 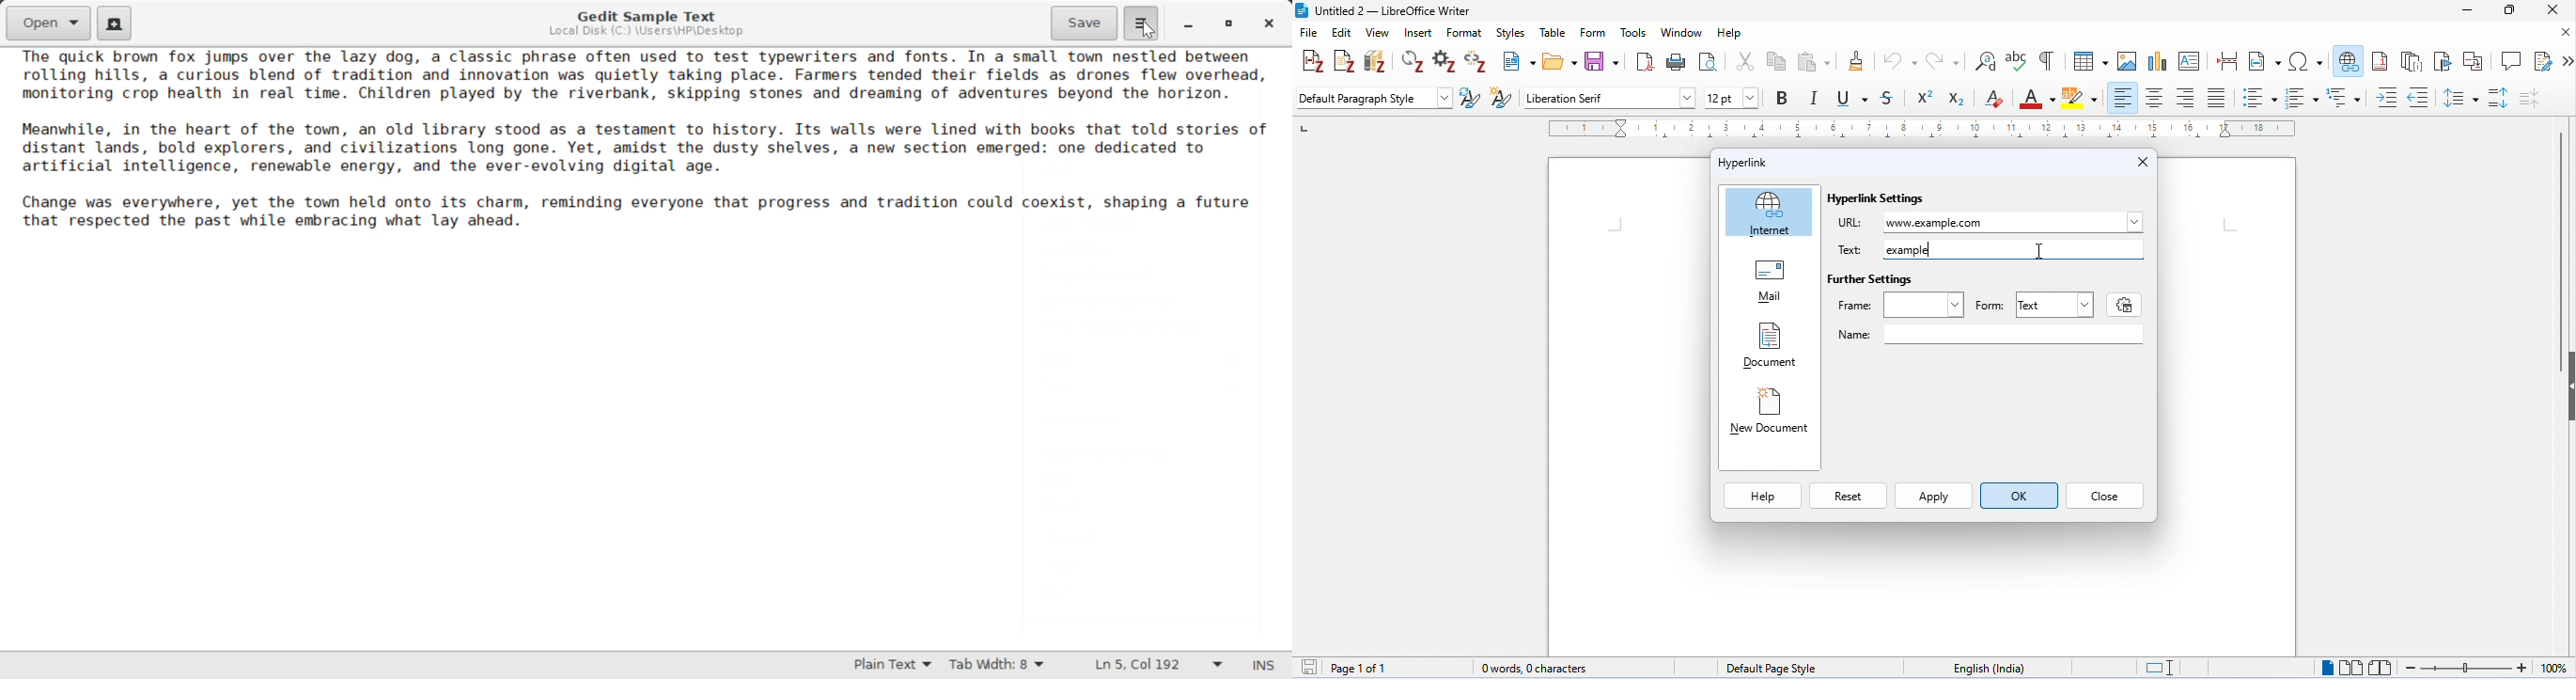 I want to click on more, so click(x=2568, y=63).